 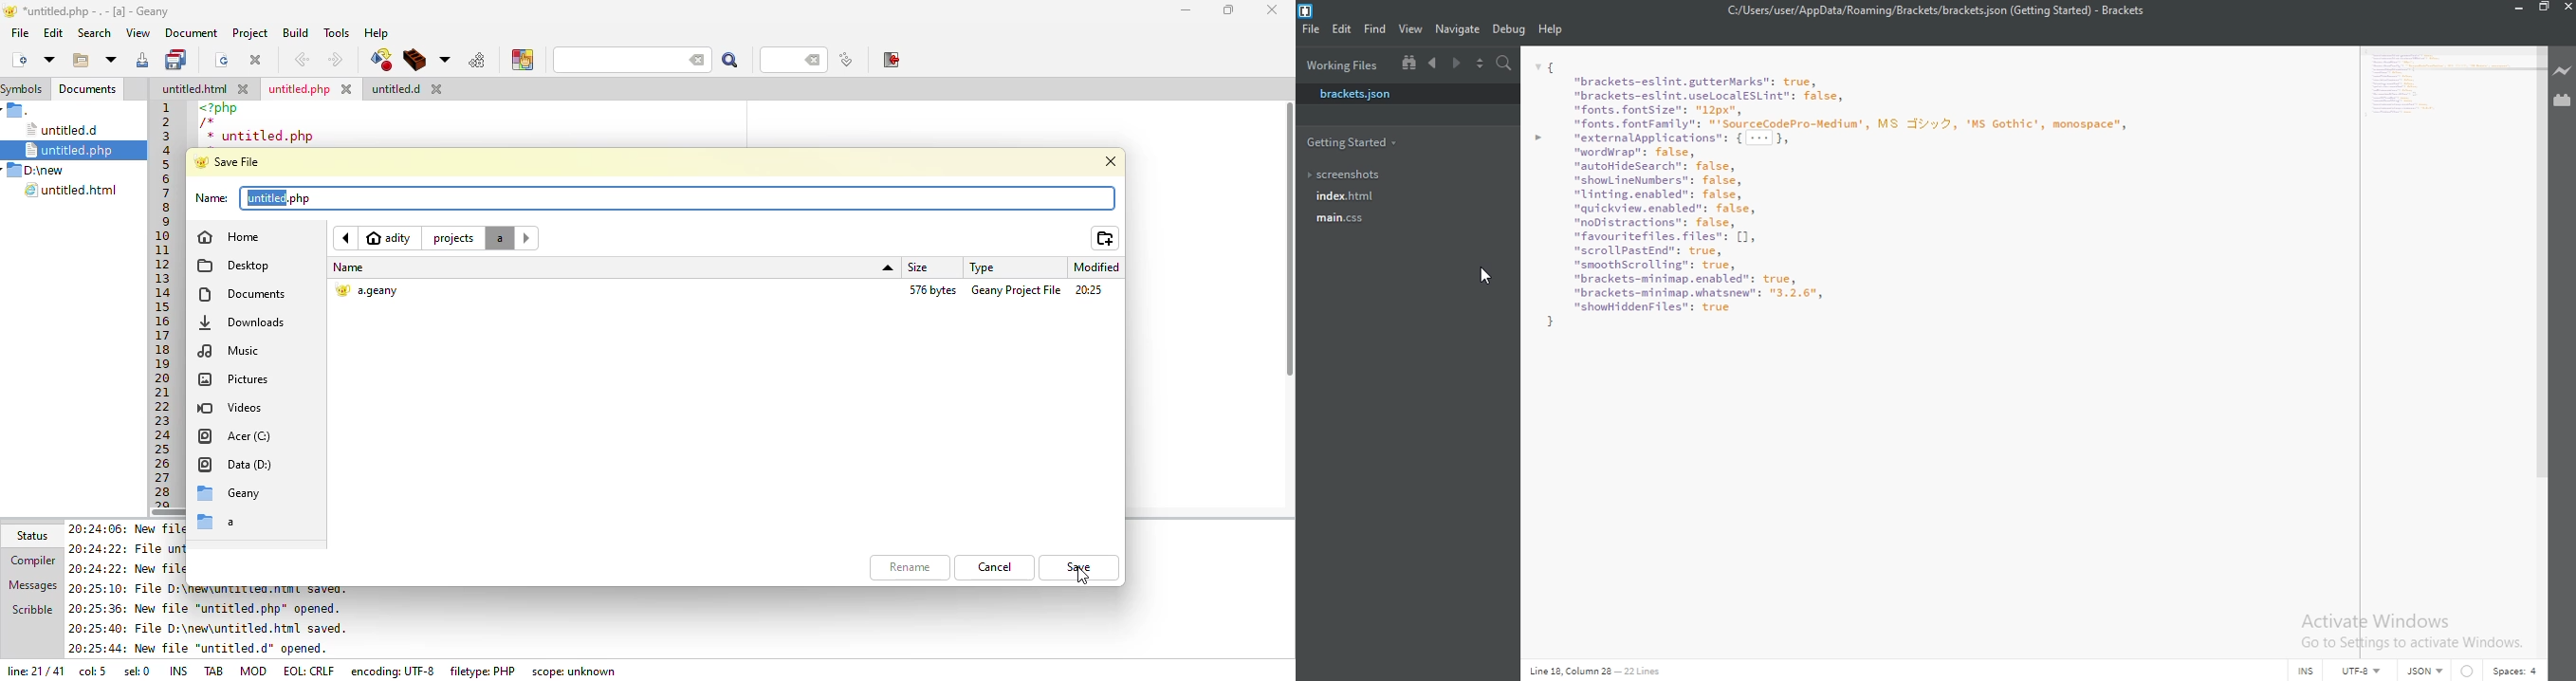 I want to click on M | "brackets-eslint. gutterMarks": true, "brackets-eslint.useLocalESLint": false, fonts. fontSize": "1px", fonts. fontFamily": "'SourceCodePro-Hediua', MS TJ'y%, 'MS Gothic’, monospace”, > externalapplications™: { ---|}, "wordurap": false, “autoHideSearch”: false, "showLineNumbers": false, "Linting.enabled": false, “quickview.cnabled”: false, "noDistractions": false, "favouritefiles. Files": [1, "scrollPastEnd": true, "smoothScrol ling”: false, "brackets-mininap. enabled": true, "brackets-mininap.whatsnew": "3.2.6", "showiddenFiles": true H, so click(x=2445, y=86).